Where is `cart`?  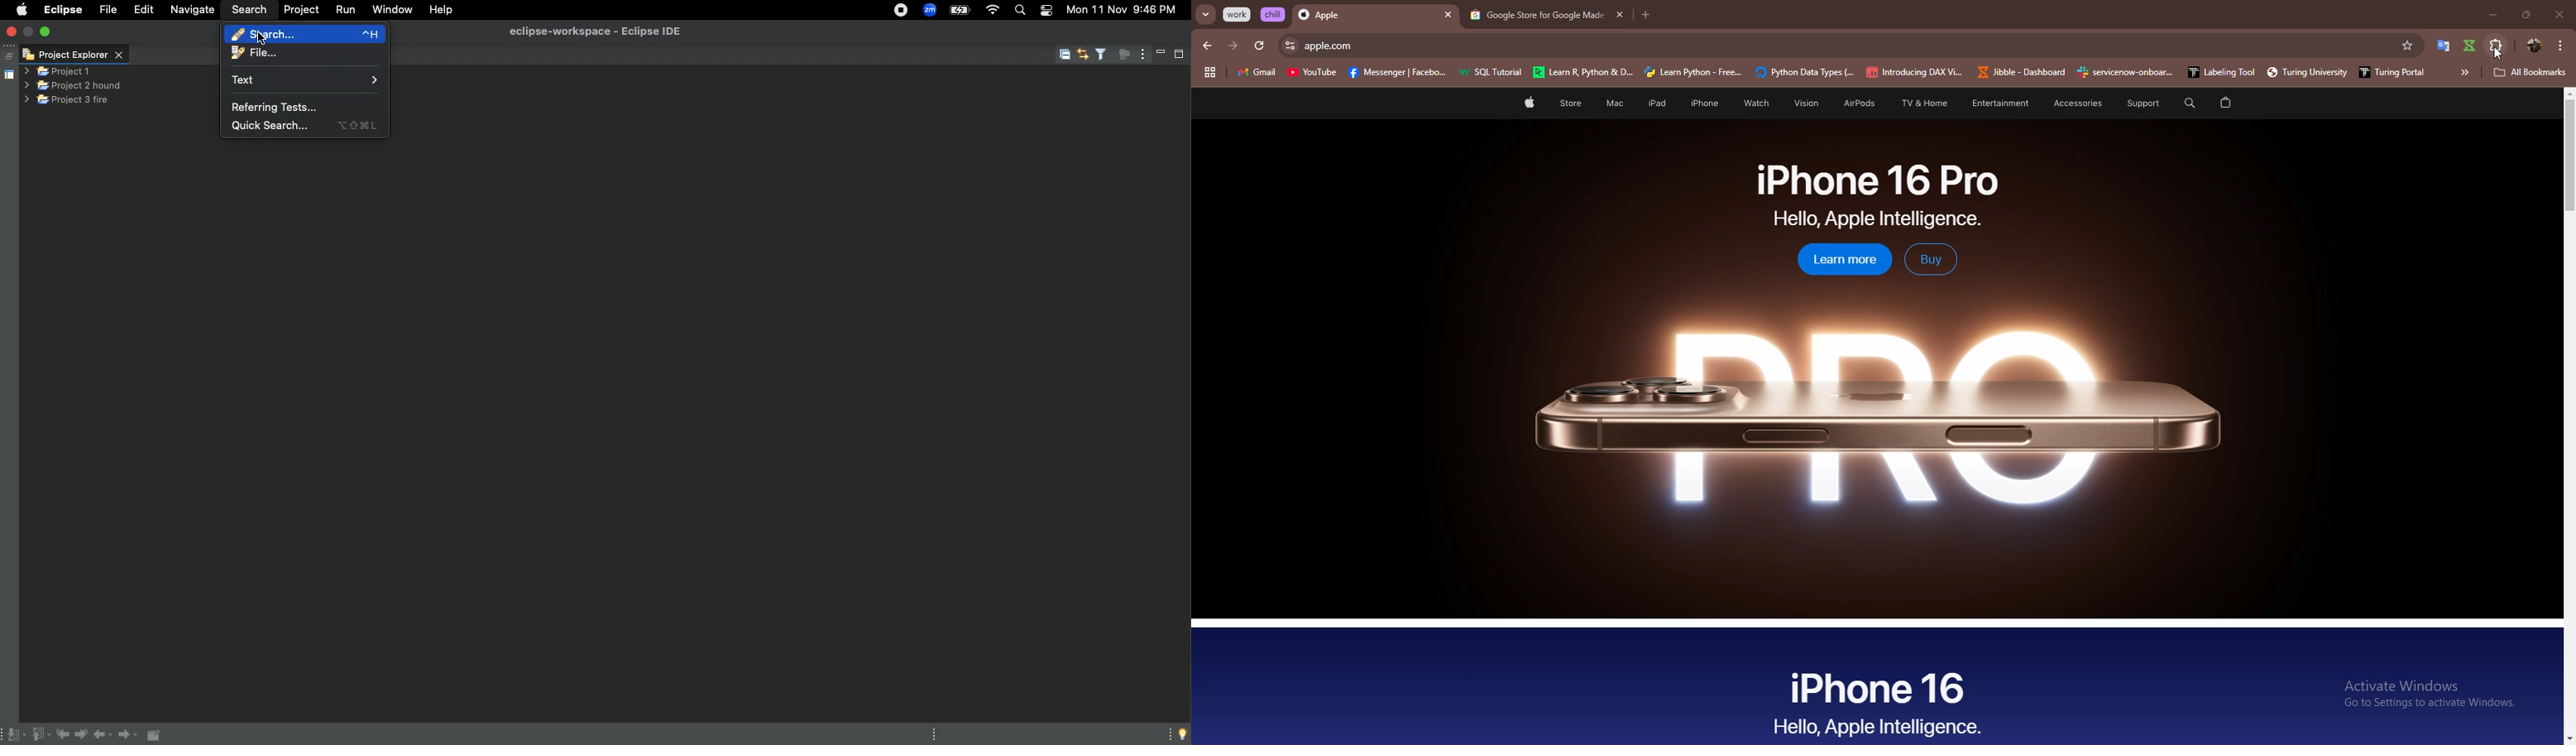
cart is located at coordinates (2226, 103).